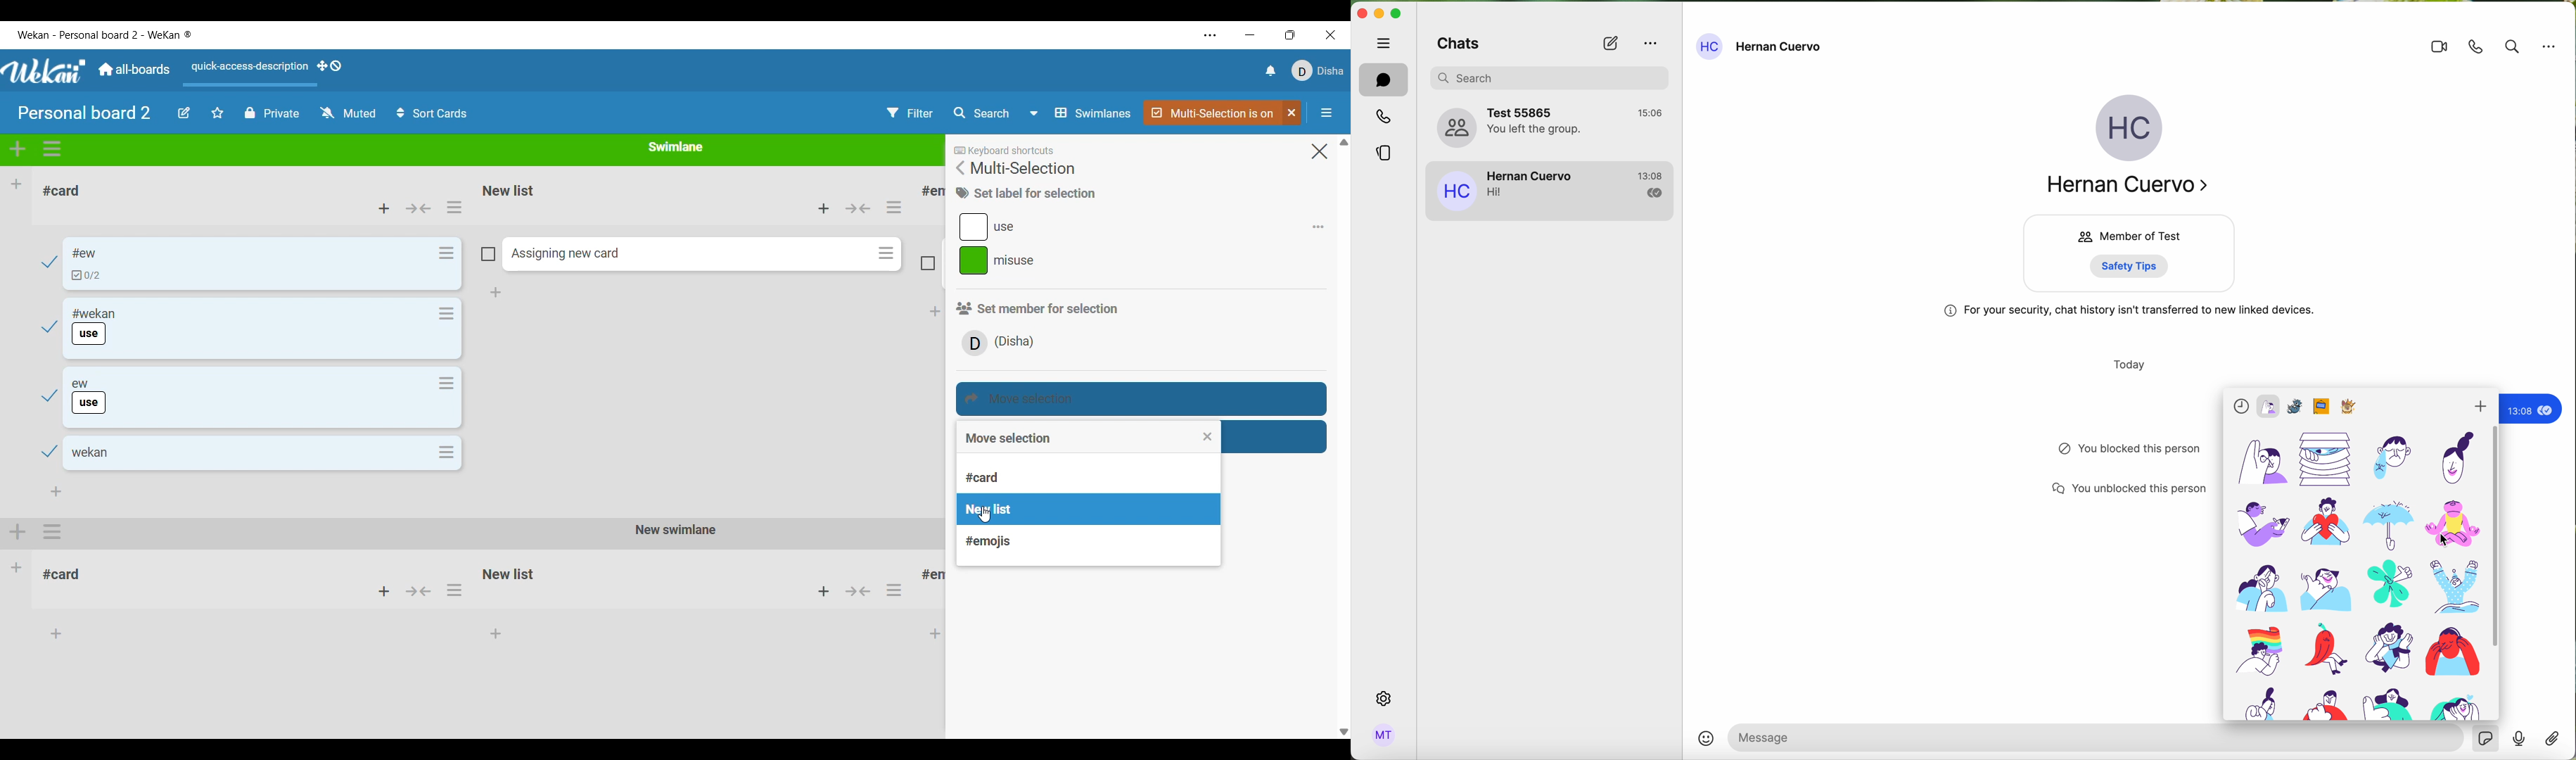  I want to click on Hernan Cuervo contact, so click(1551, 191).